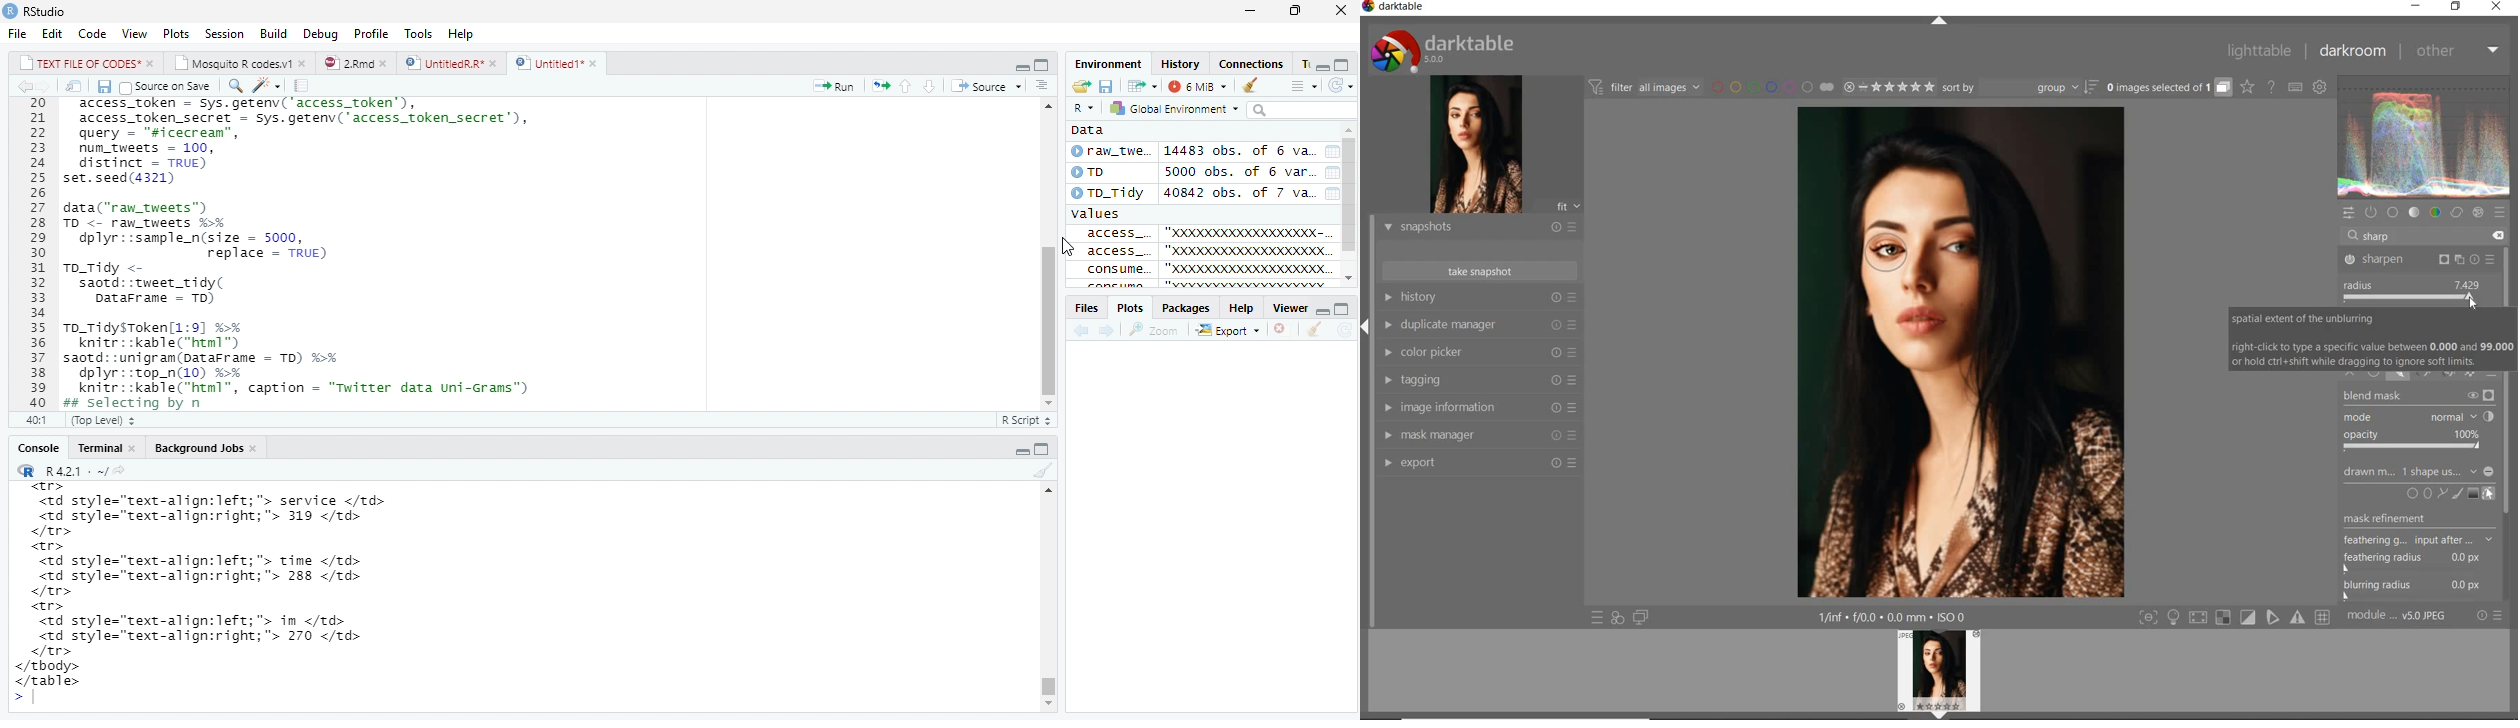 This screenshot has width=2520, height=728. I want to click on reset or presets and preferences, so click(2490, 616).